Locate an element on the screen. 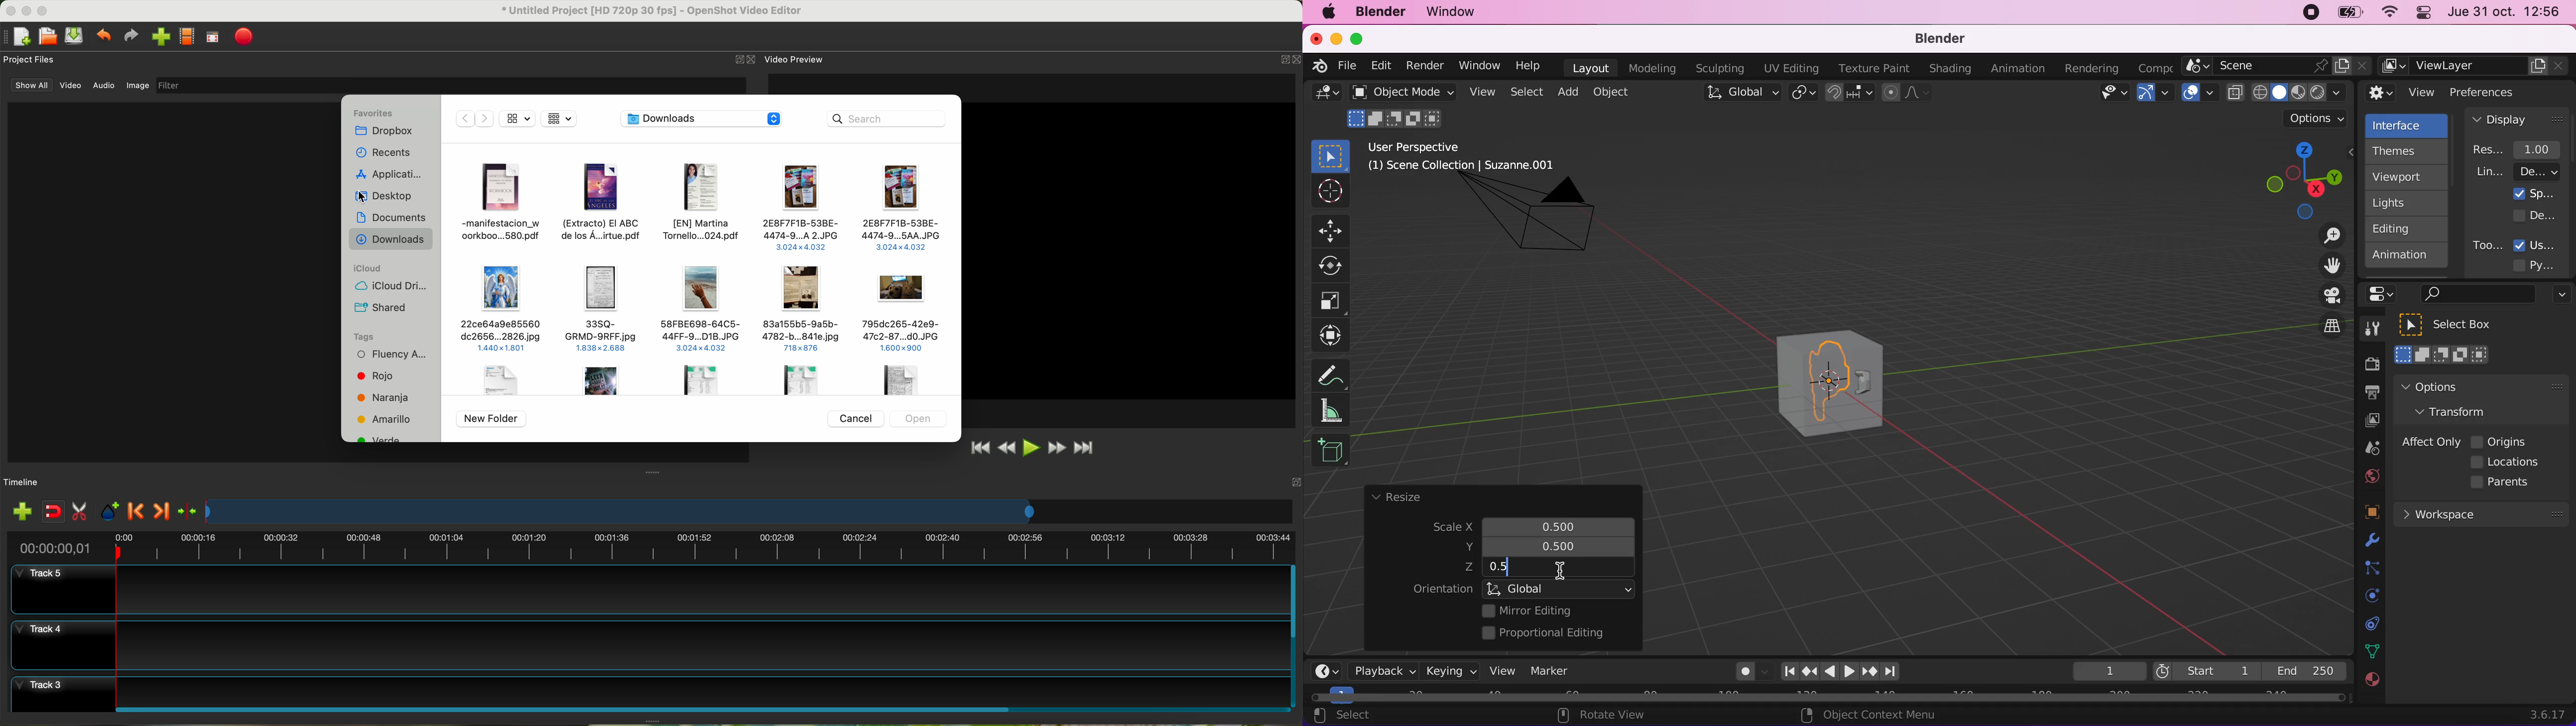 This screenshot has width=2576, height=728. select is located at coordinates (1525, 93).